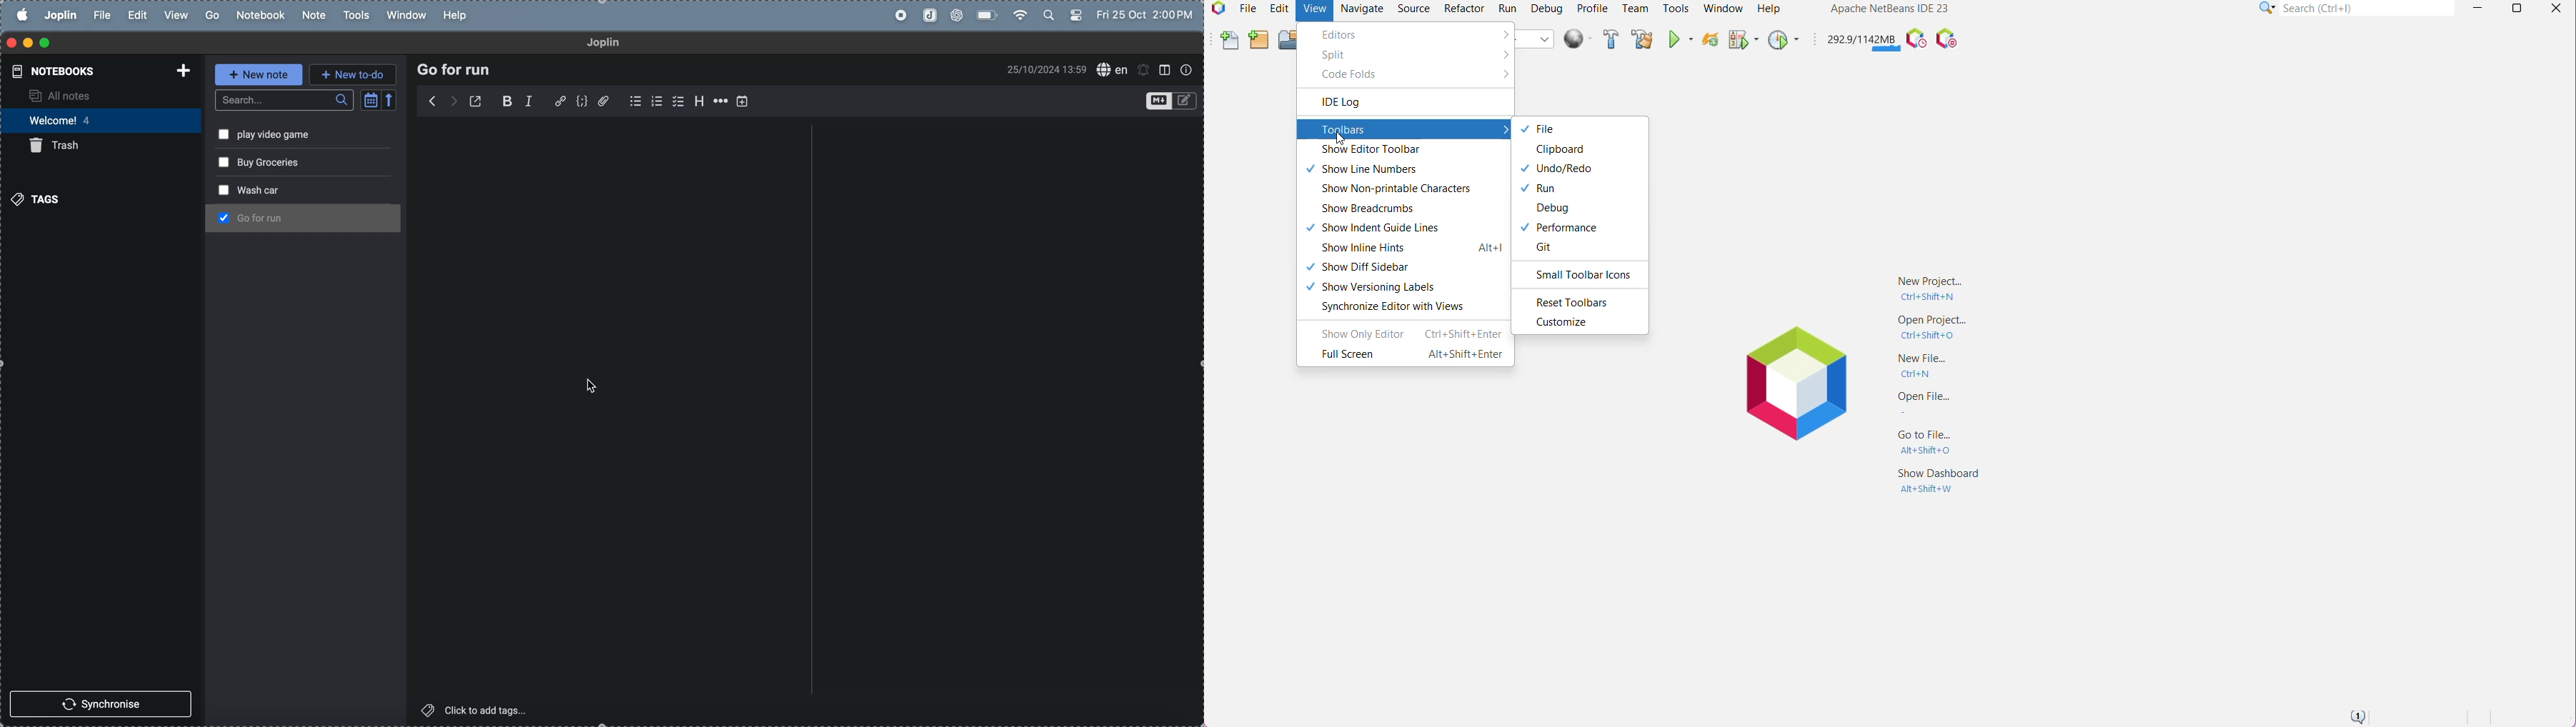 This screenshot has width=2576, height=728. Describe the element at coordinates (1023, 14) in the screenshot. I see `wifi ` at that location.